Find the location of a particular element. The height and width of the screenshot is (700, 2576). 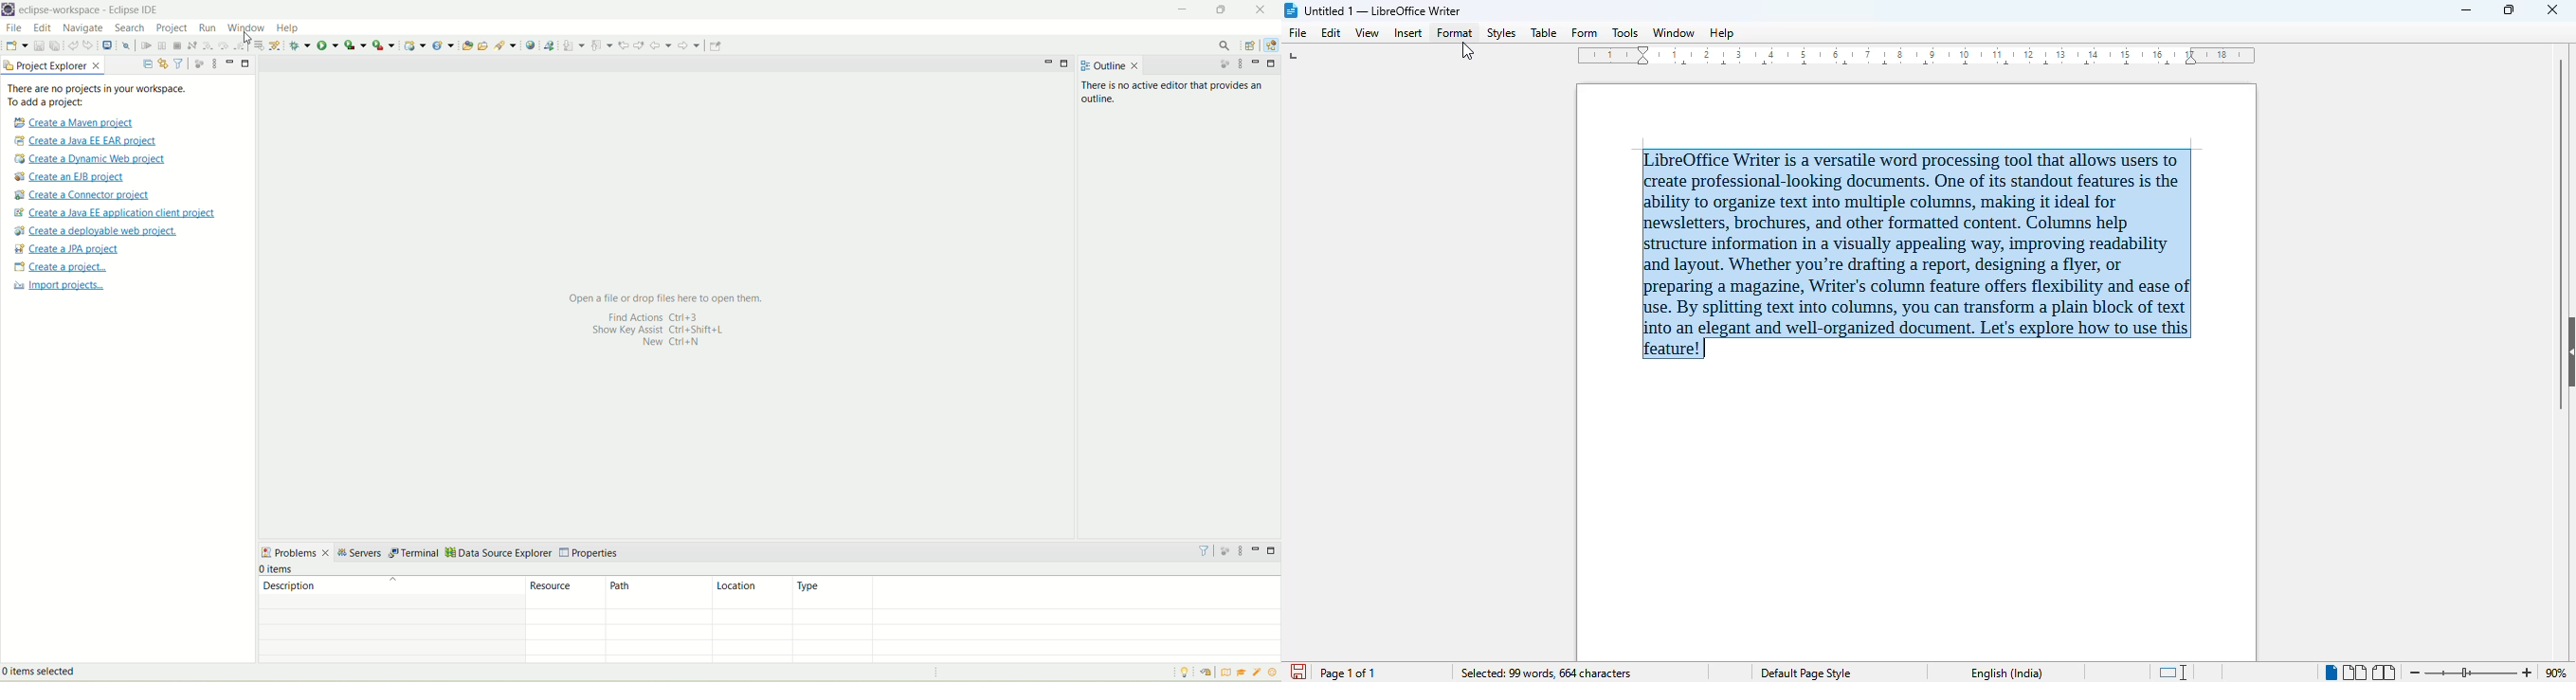

overview is located at coordinates (1229, 673).